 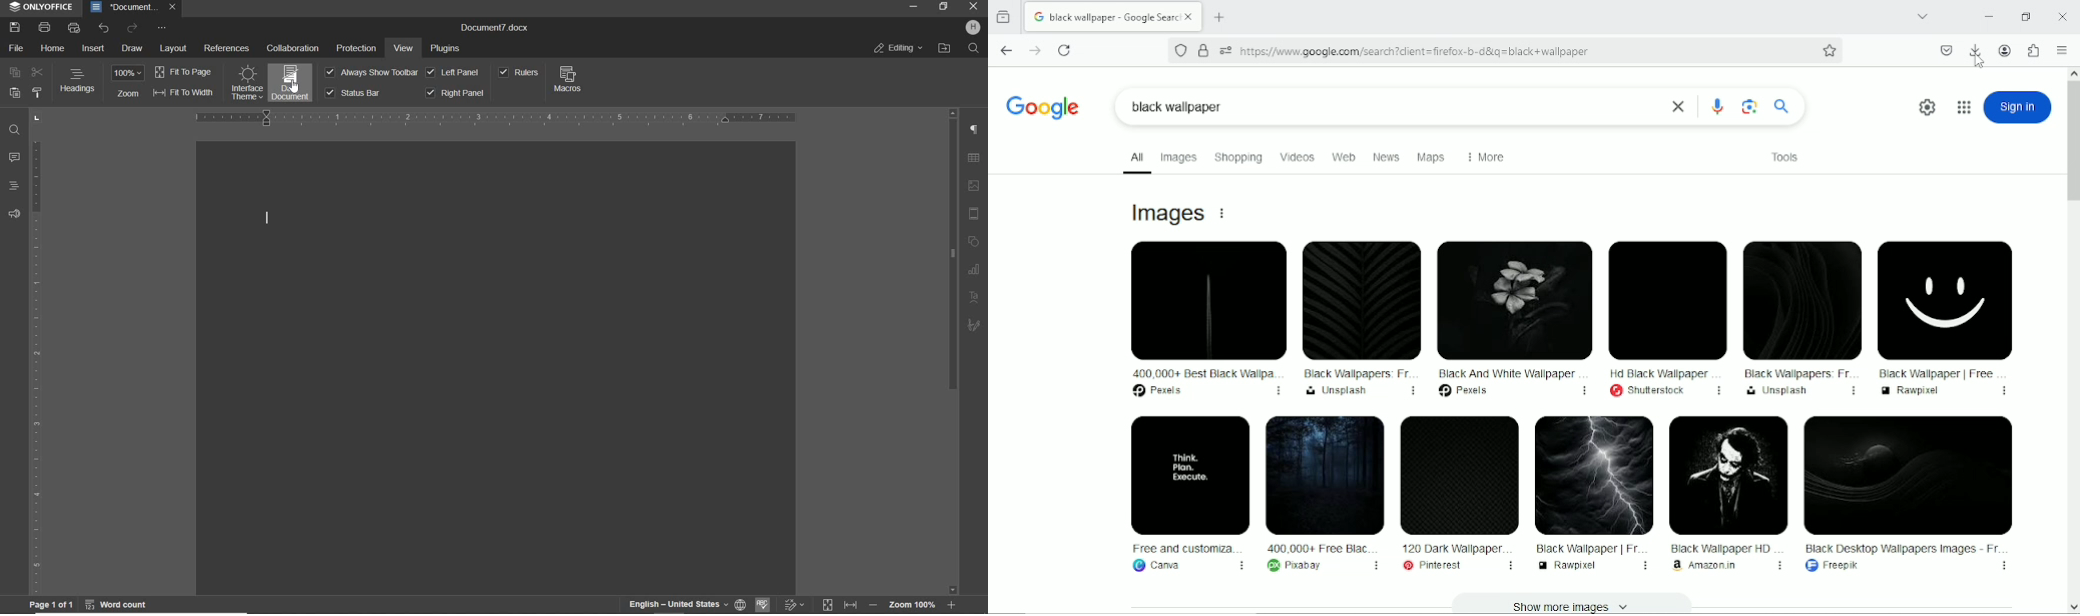 I want to click on INSERT, so click(x=92, y=49).